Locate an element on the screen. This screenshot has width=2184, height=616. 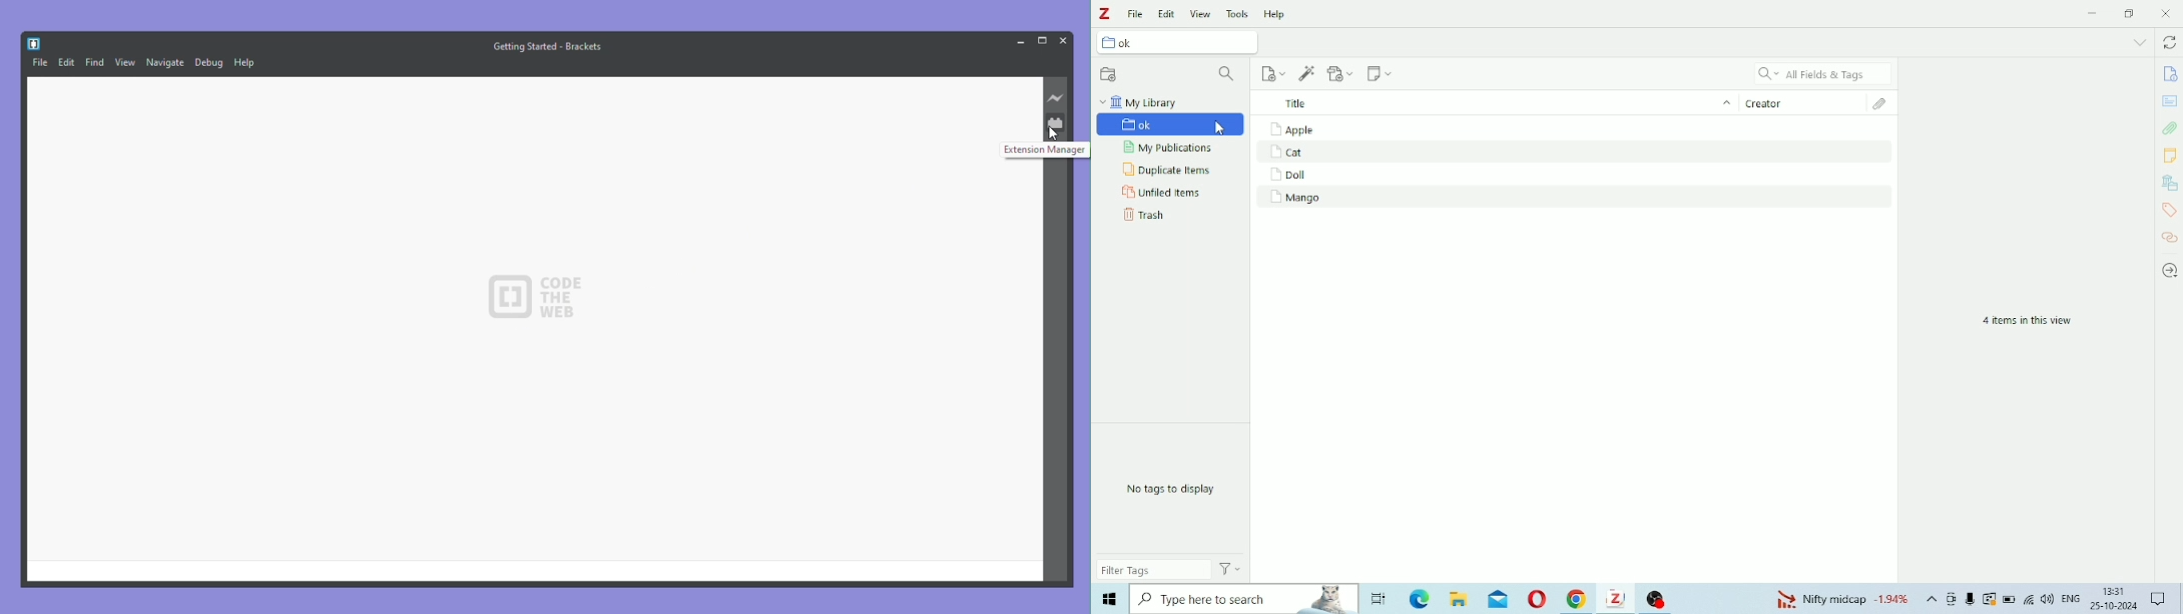
Filter Tags is located at coordinates (1154, 569).